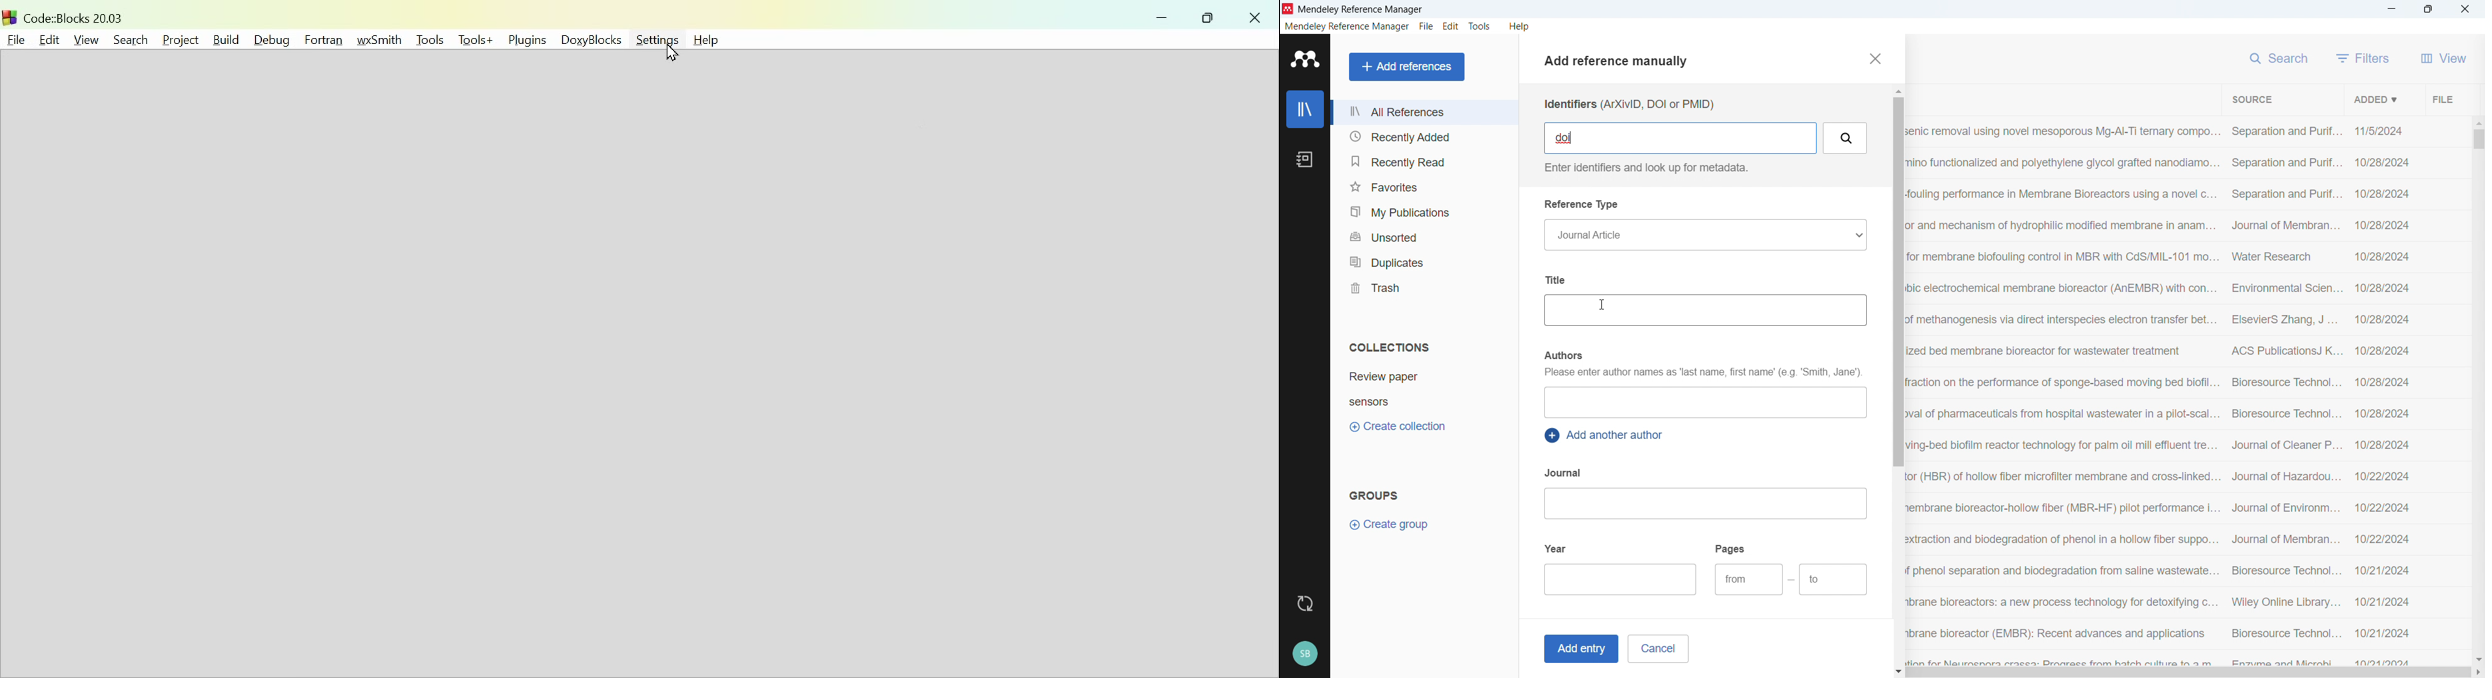 The height and width of the screenshot is (700, 2492). I want to click on cursor, so click(1603, 306).